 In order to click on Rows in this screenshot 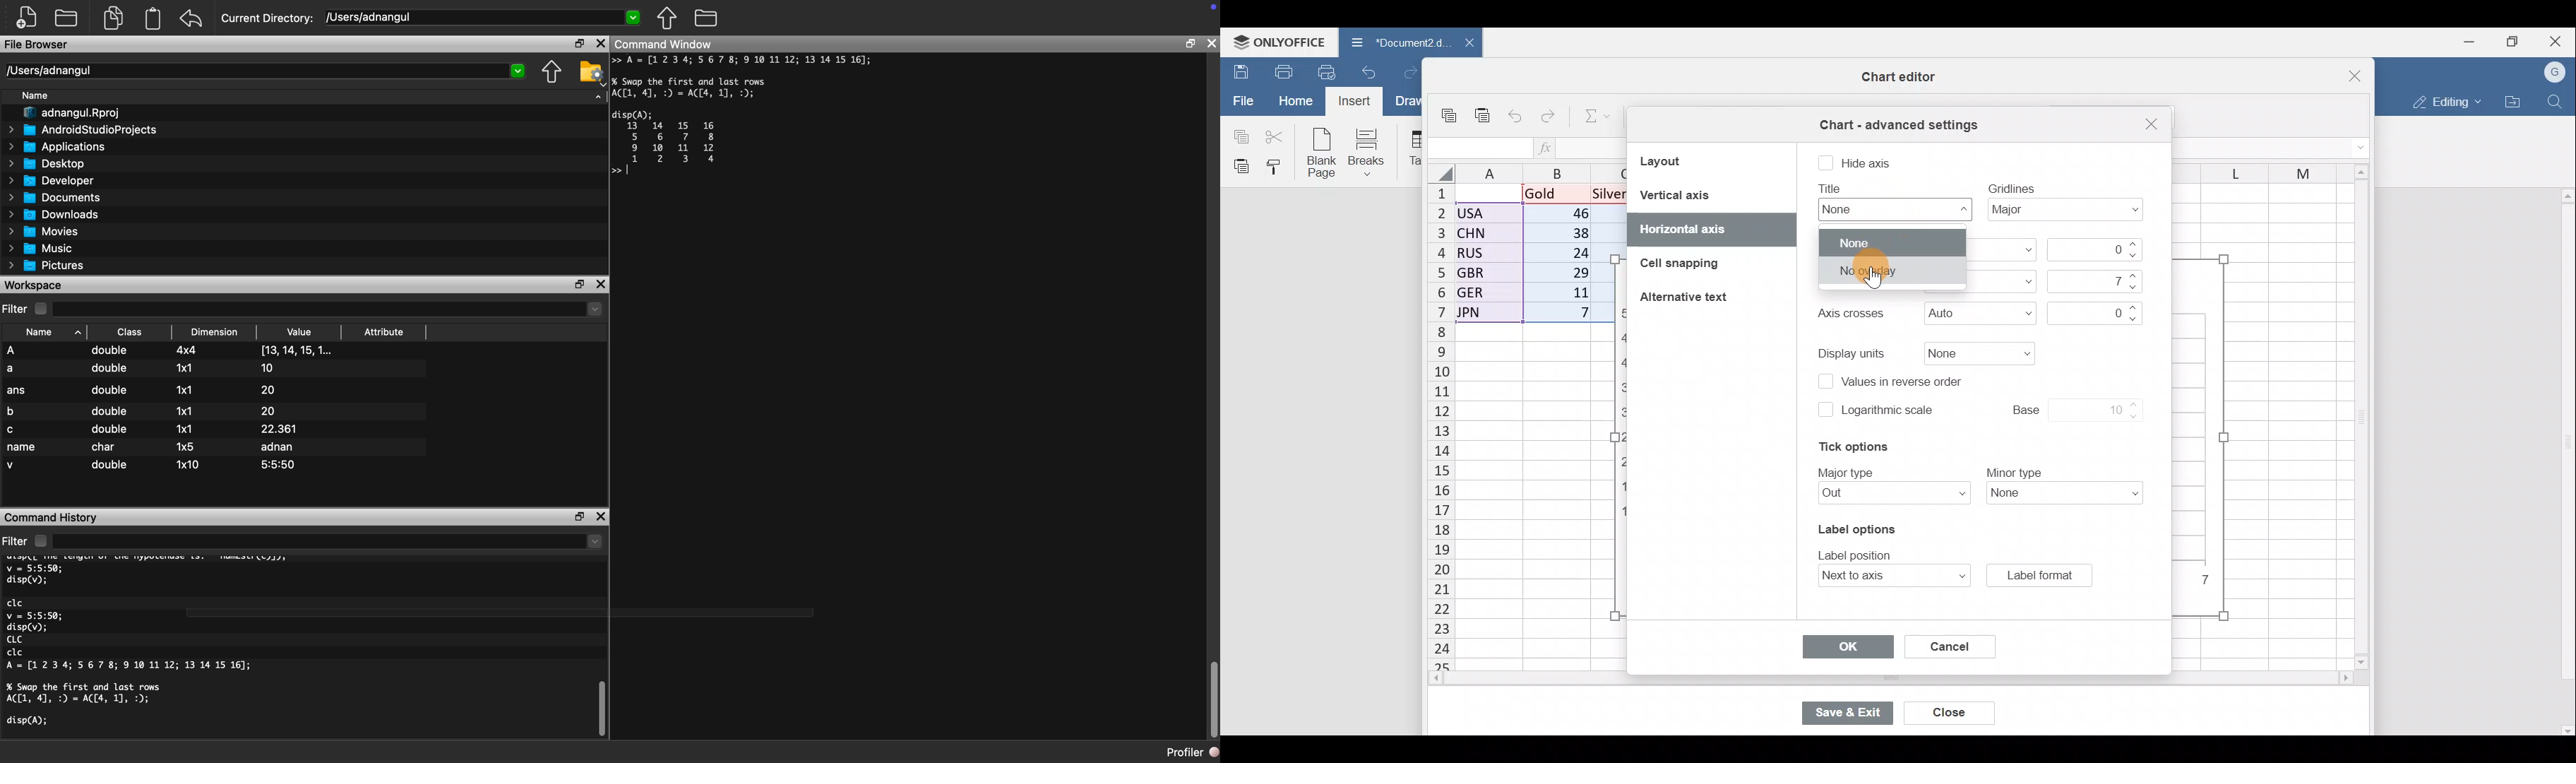, I will do `click(1432, 428)`.